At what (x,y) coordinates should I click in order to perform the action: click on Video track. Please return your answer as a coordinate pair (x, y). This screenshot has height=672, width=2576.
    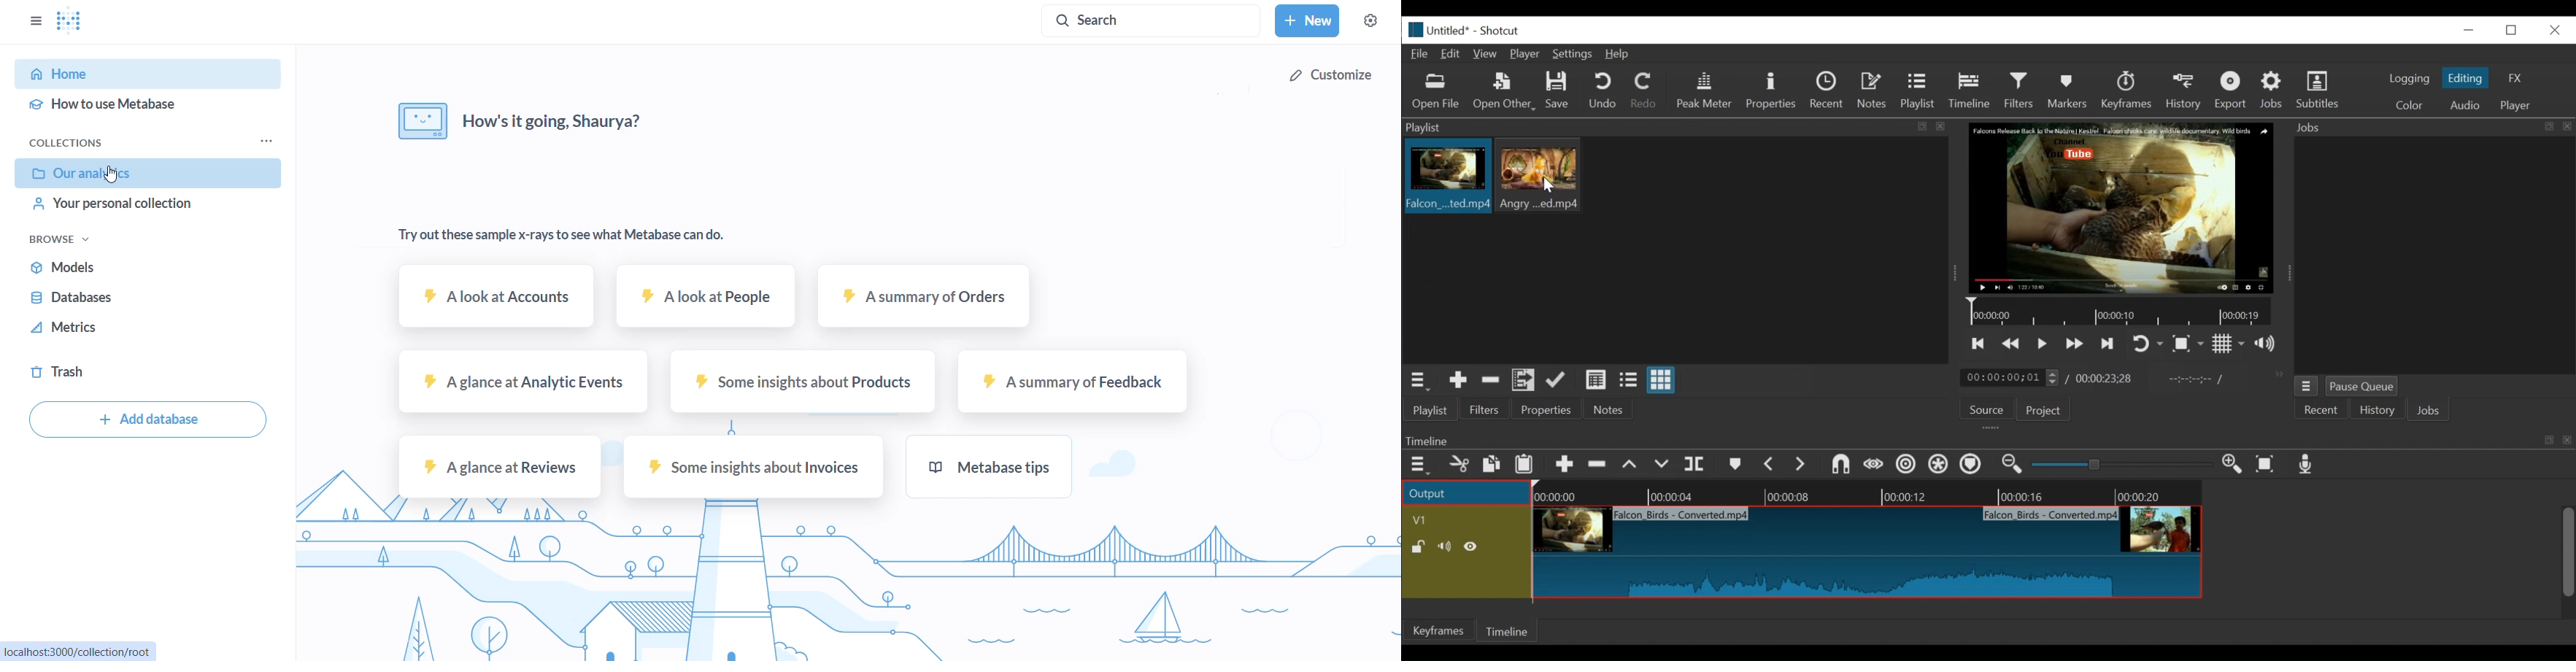
    Looking at the image, I should click on (1467, 520).